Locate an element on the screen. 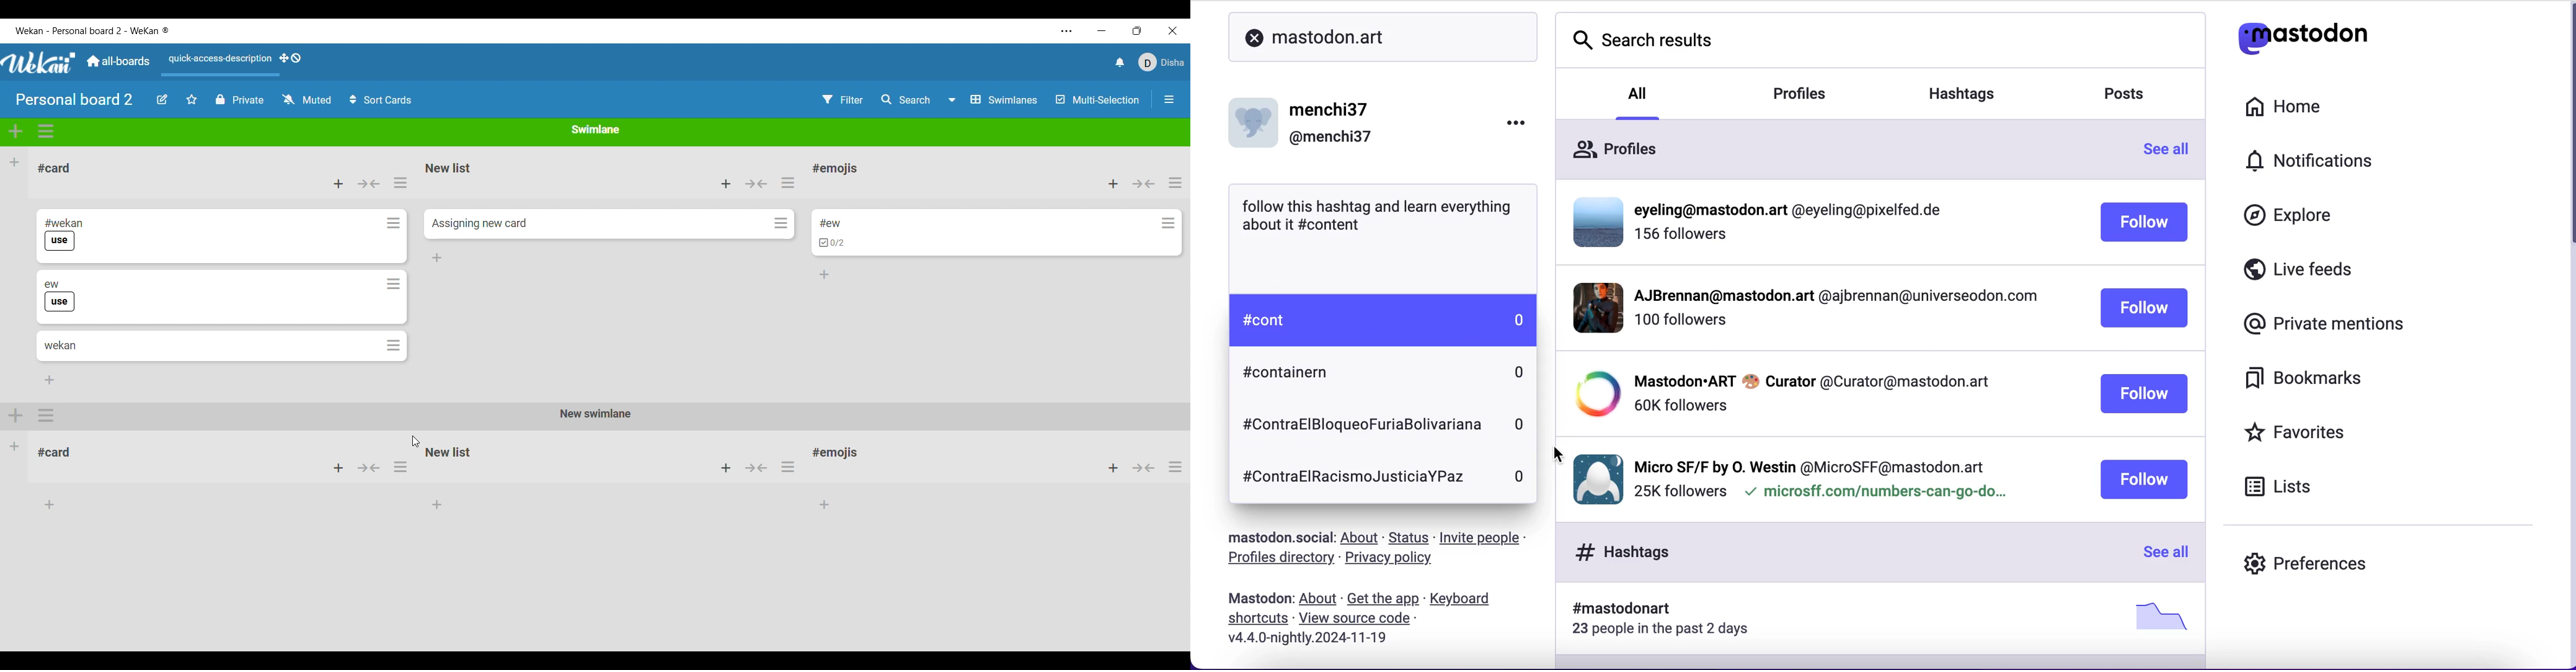 The image size is (2576, 672). add is located at coordinates (338, 469).